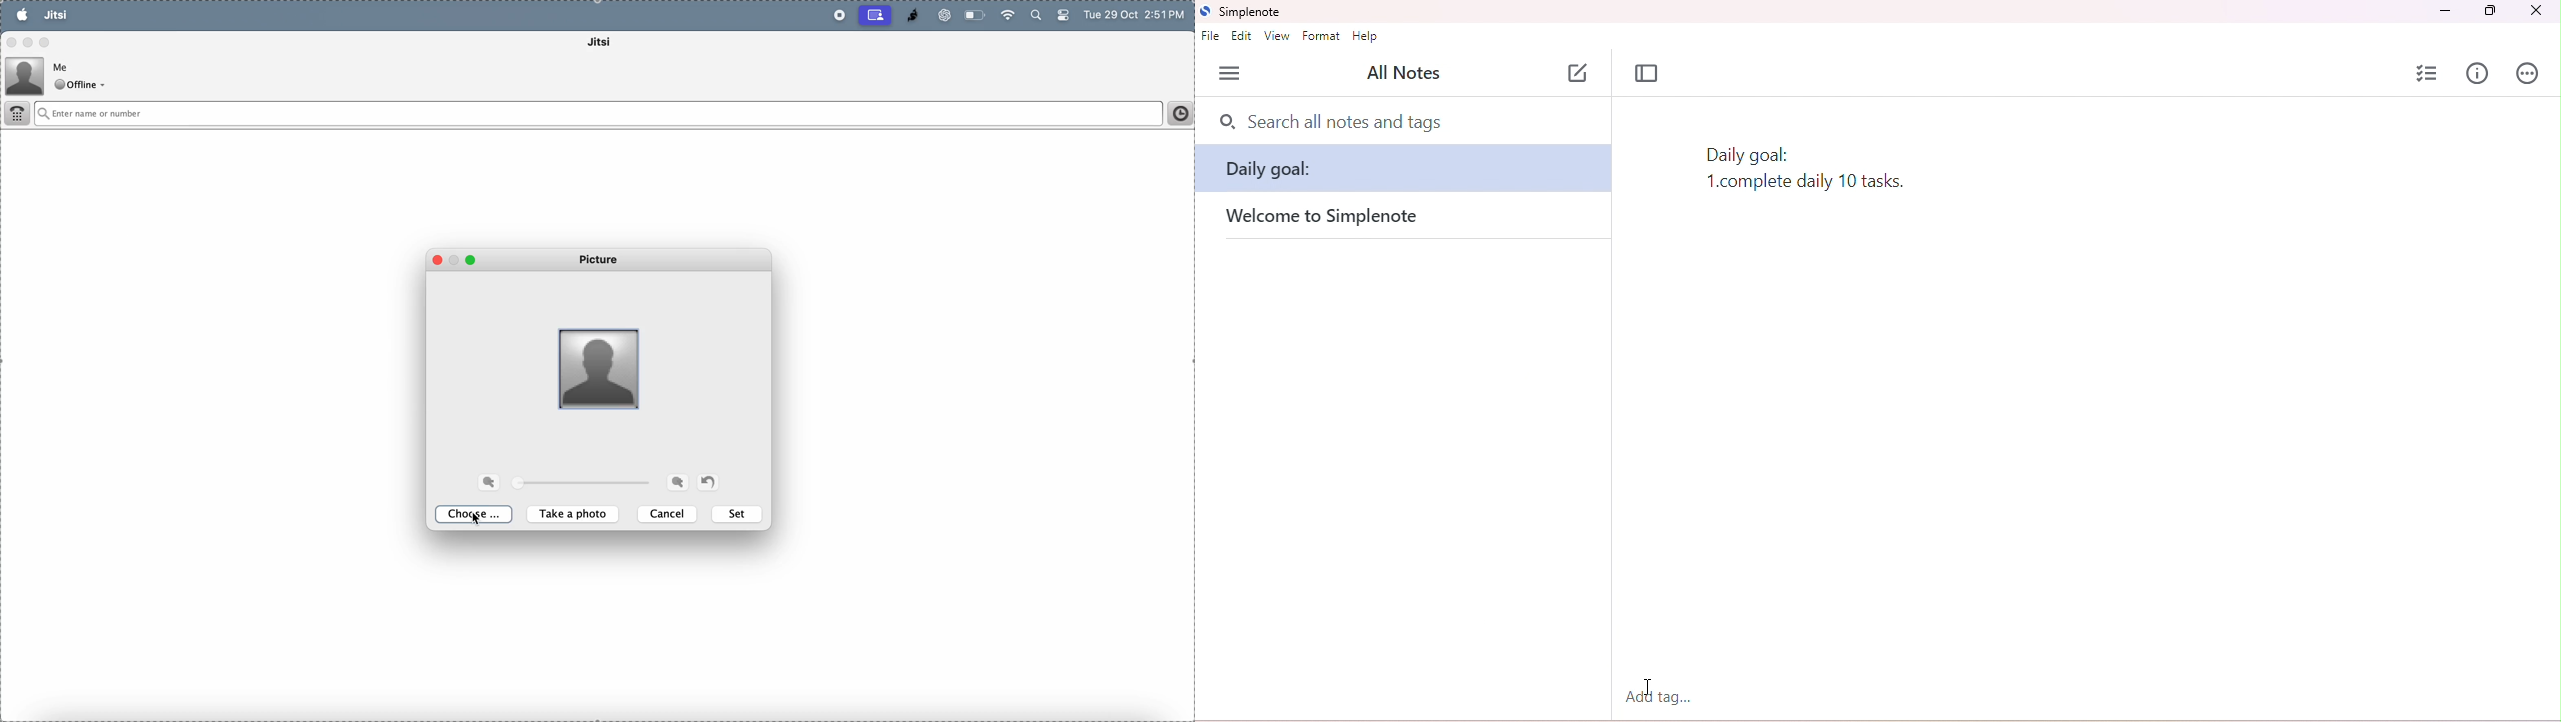 The height and width of the screenshot is (728, 2576). Describe the element at coordinates (63, 66) in the screenshot. I see `Me` at that location.